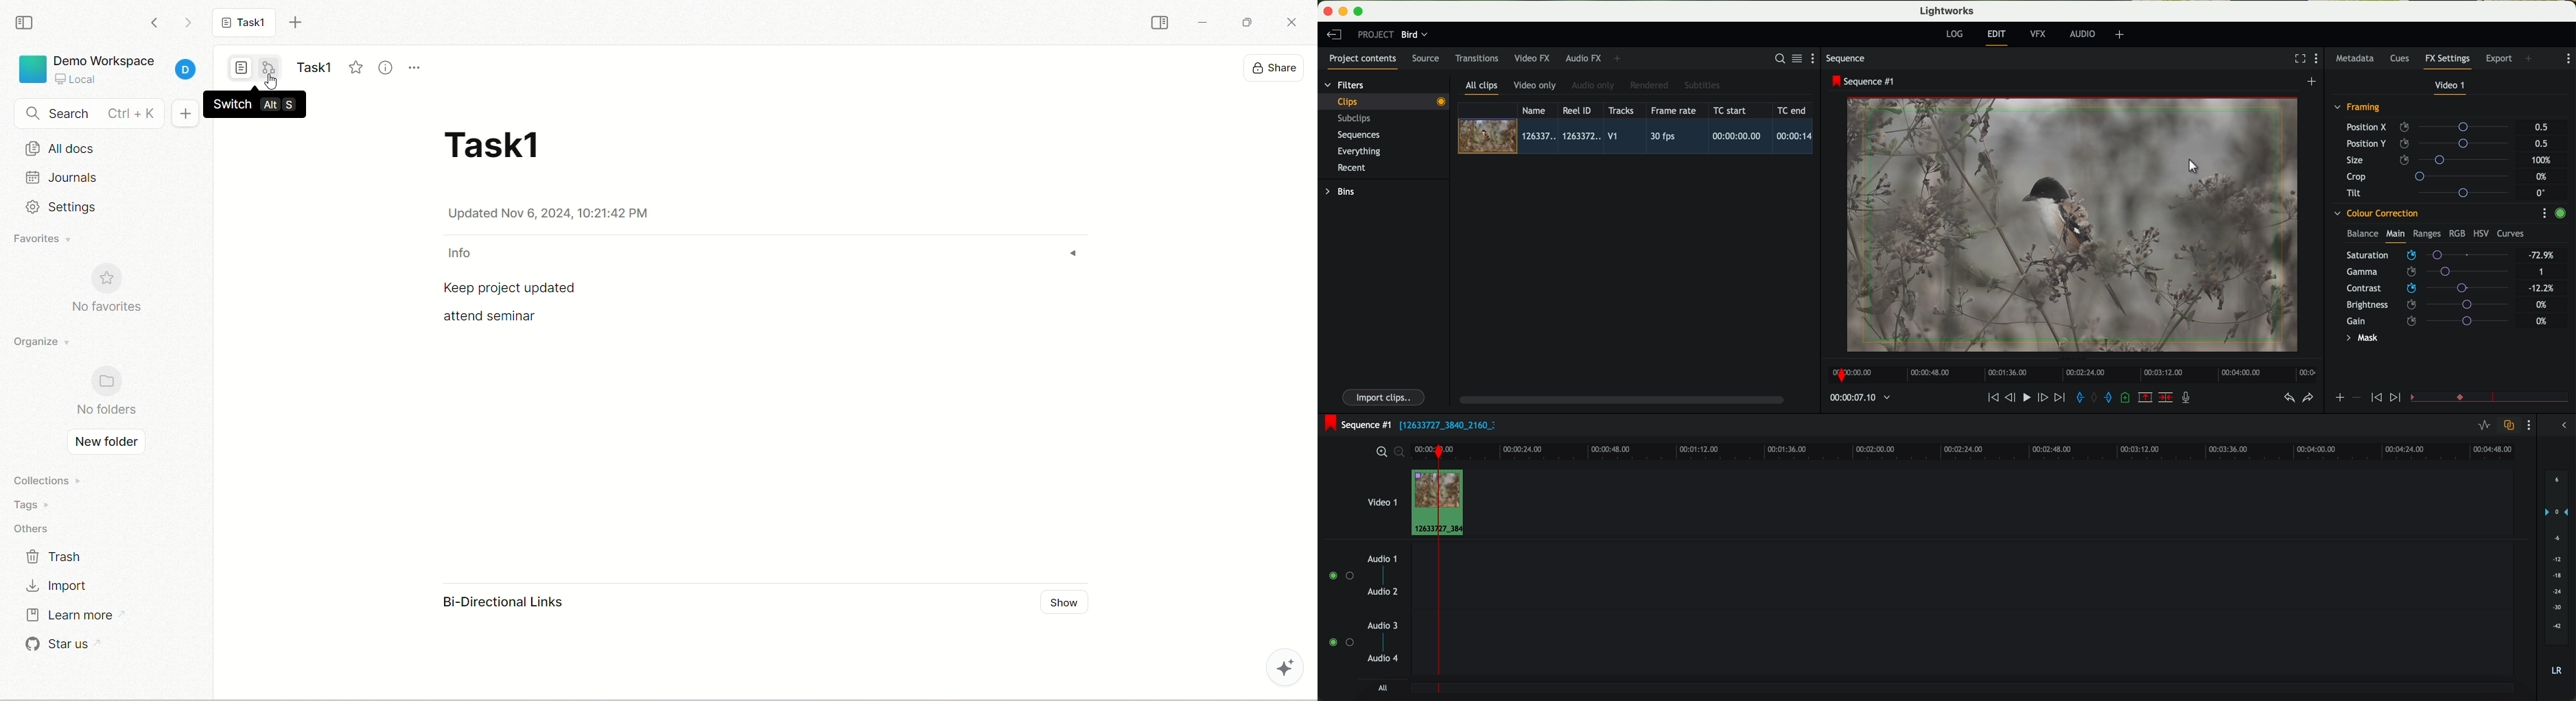 The height and width of the screenshot is (728, 2576). What do you see at coordinates (2500, 60) in the screenshot?
I see `export` at bounding box center [2500, 60].